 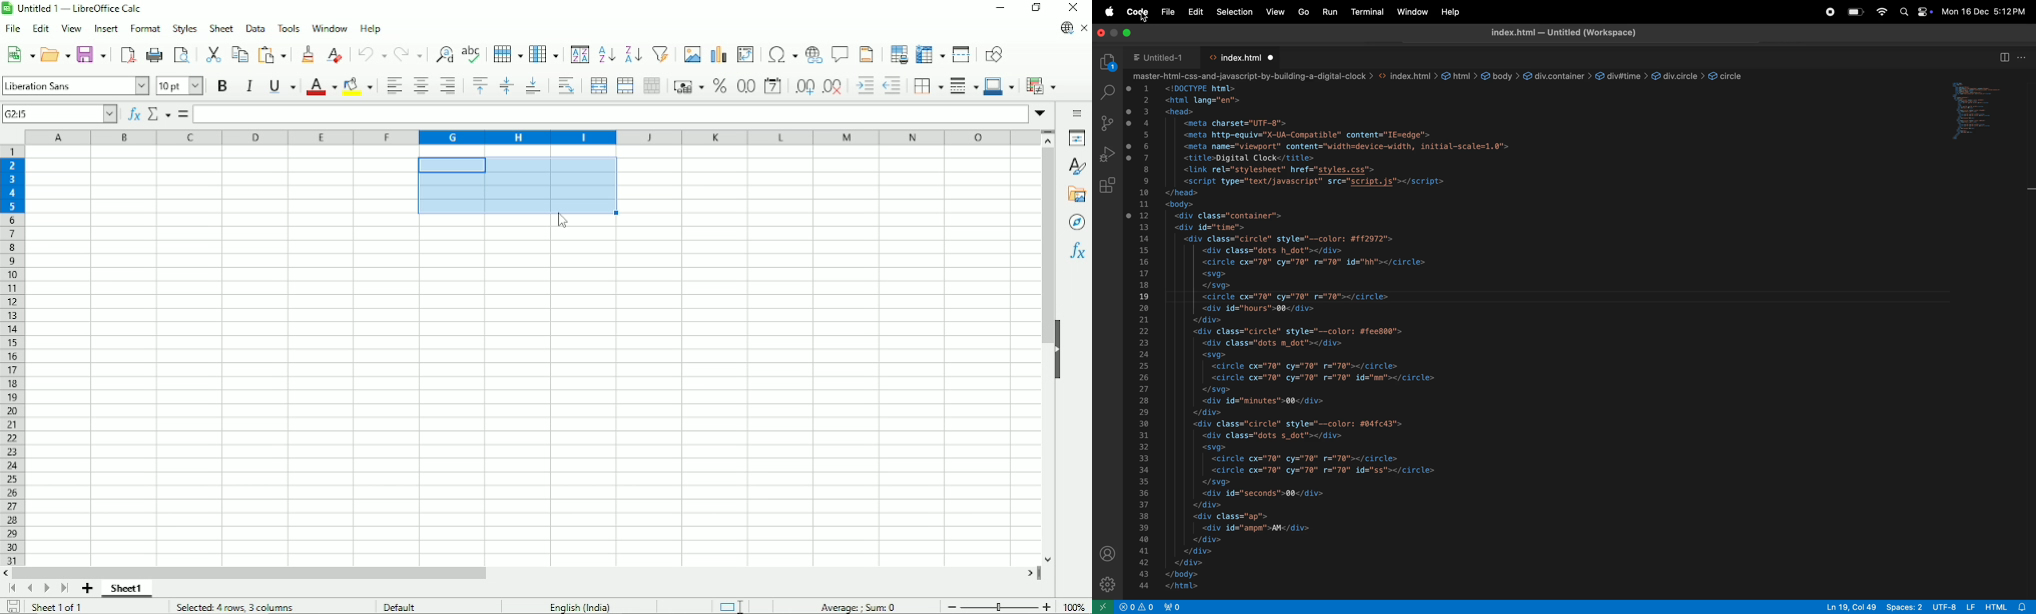 What do you see at coordinates (145, 29) in the screenshot?
I see `Format` at bounding box center [145, 29].